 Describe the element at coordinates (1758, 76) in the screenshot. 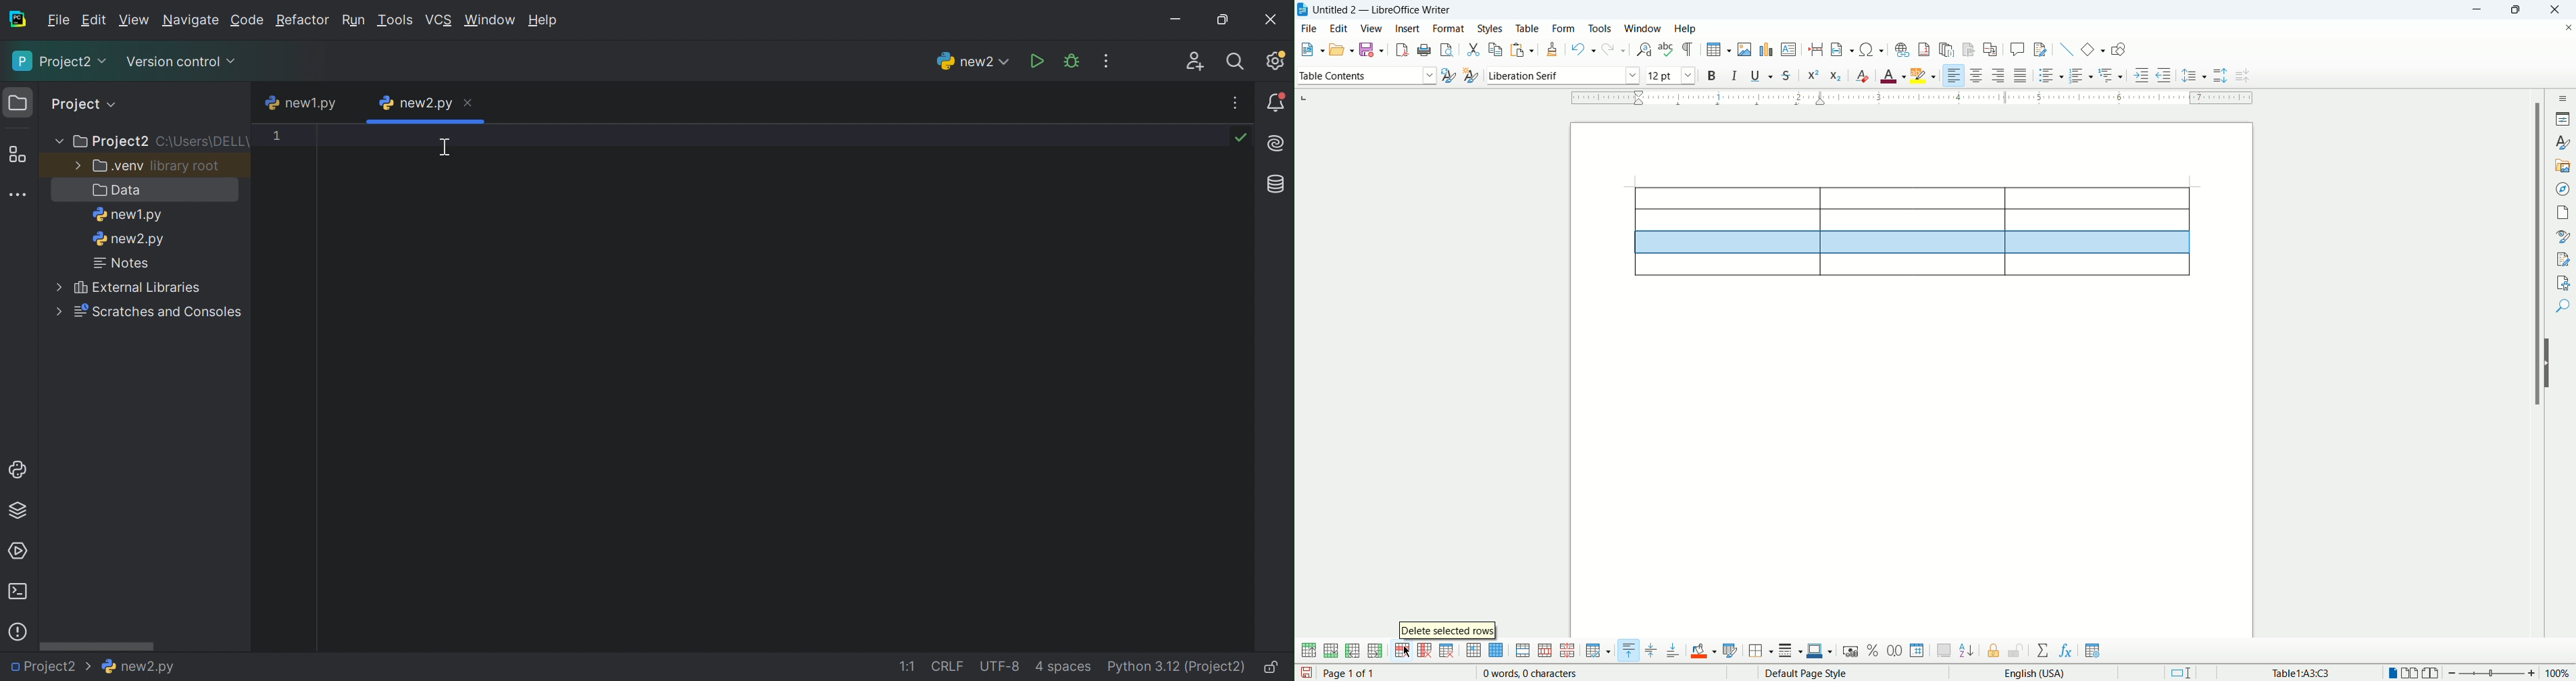

I see `underline` at that location.